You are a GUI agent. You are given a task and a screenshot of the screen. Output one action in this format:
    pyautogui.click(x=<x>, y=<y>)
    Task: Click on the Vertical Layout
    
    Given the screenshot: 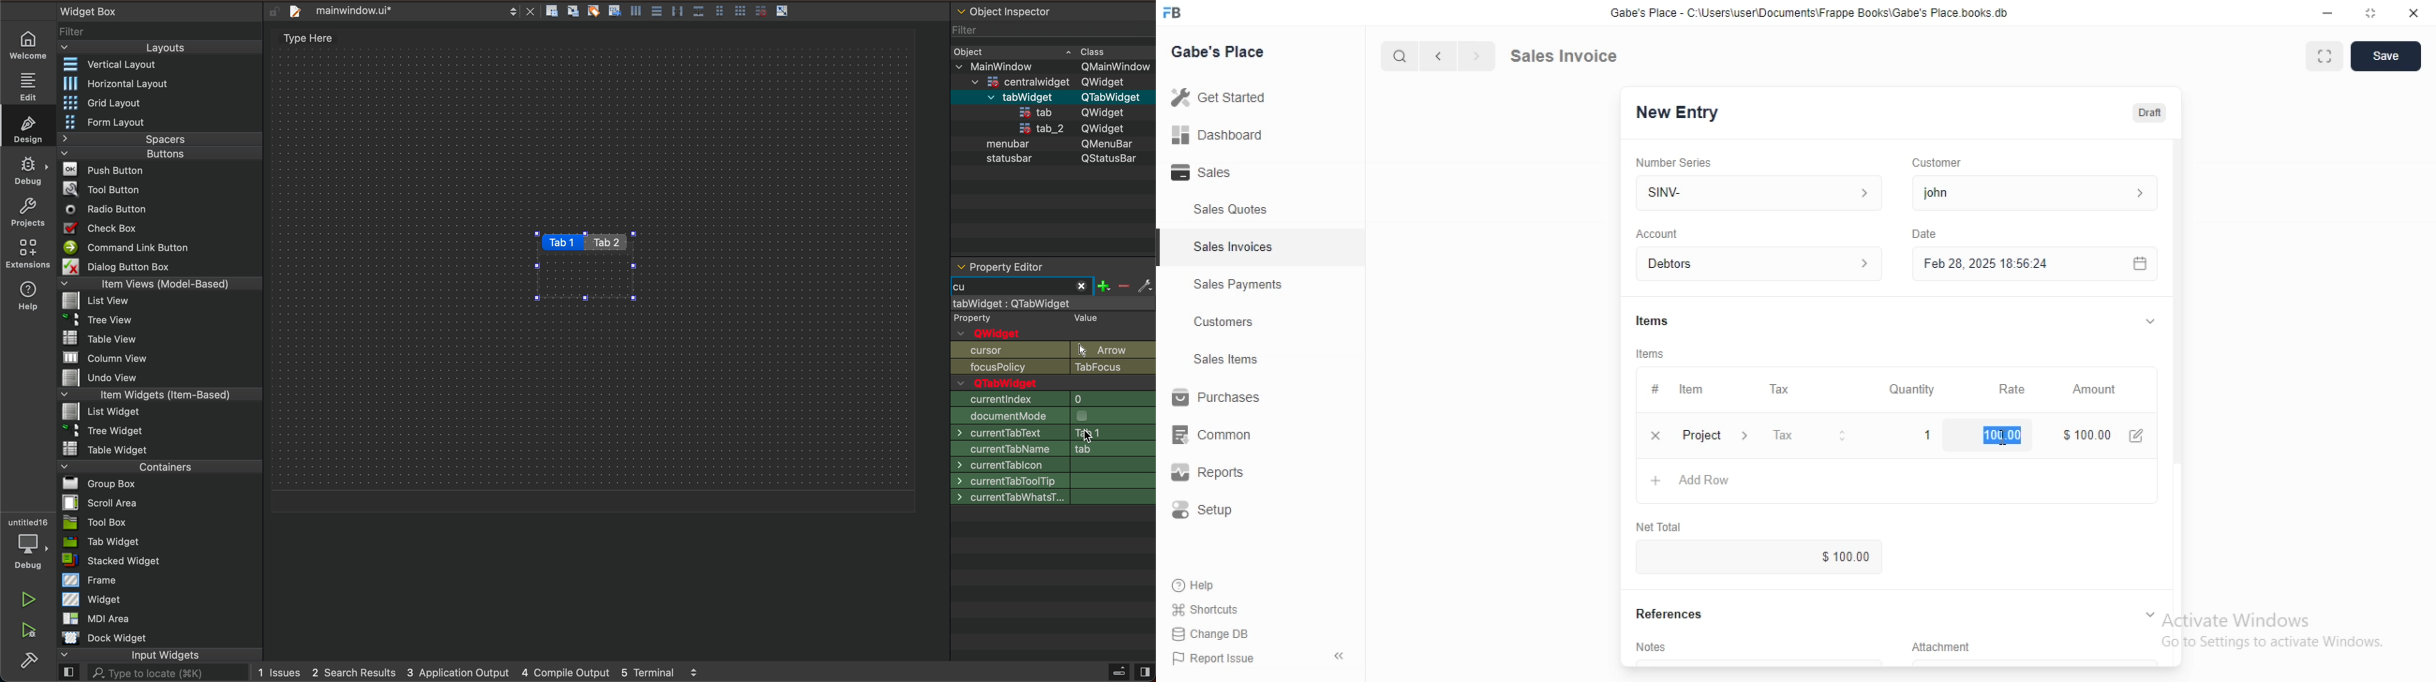 What is the action you would take?
    pyautogui.click(x=107, y=63)
    